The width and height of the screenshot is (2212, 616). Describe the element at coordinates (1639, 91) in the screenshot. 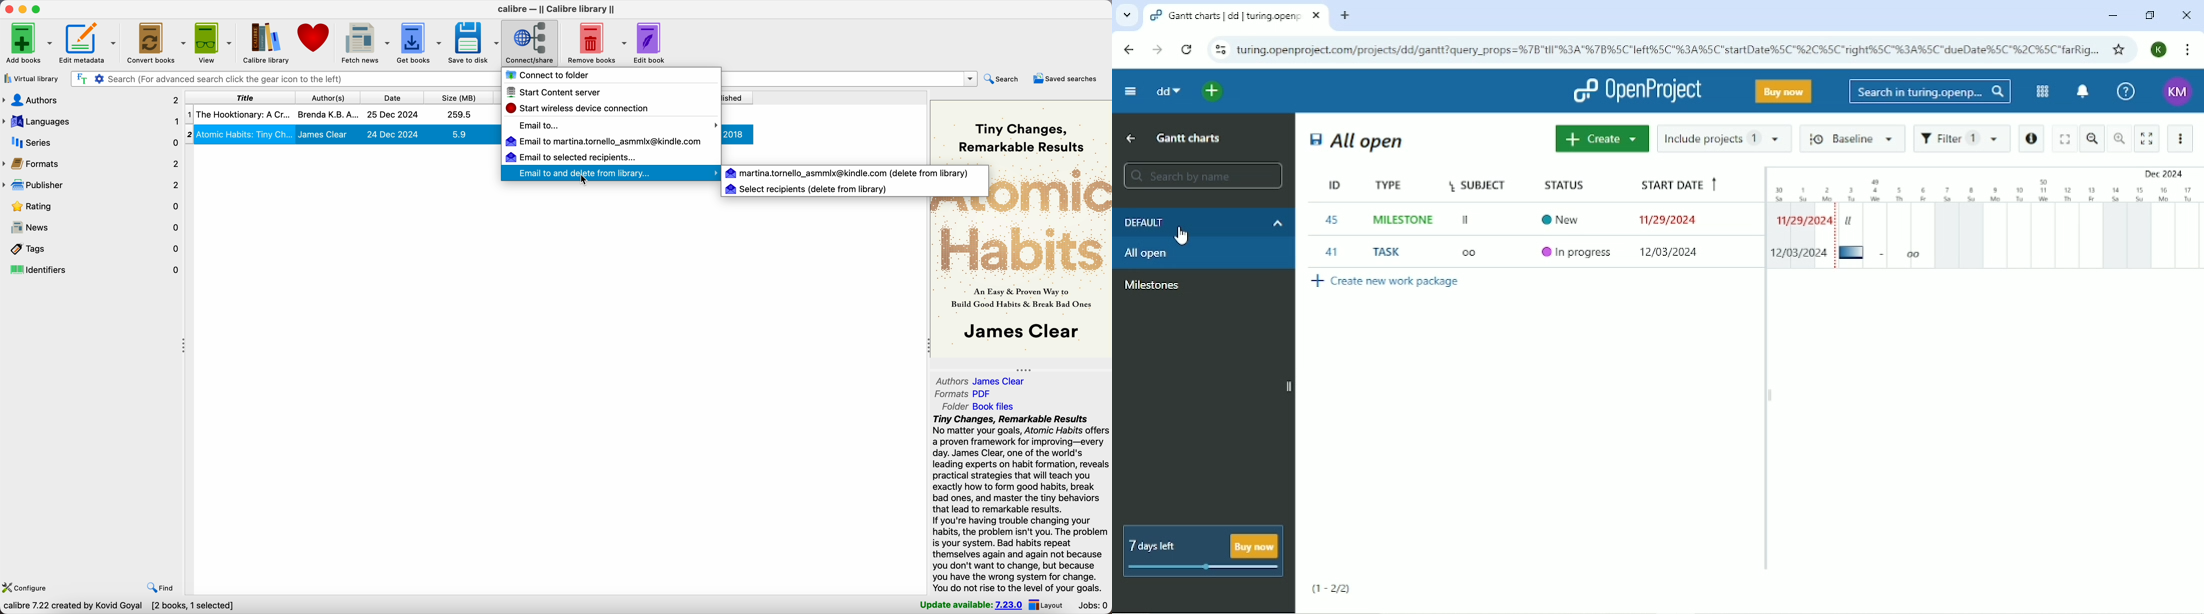

I see `OpenProject` at that location.